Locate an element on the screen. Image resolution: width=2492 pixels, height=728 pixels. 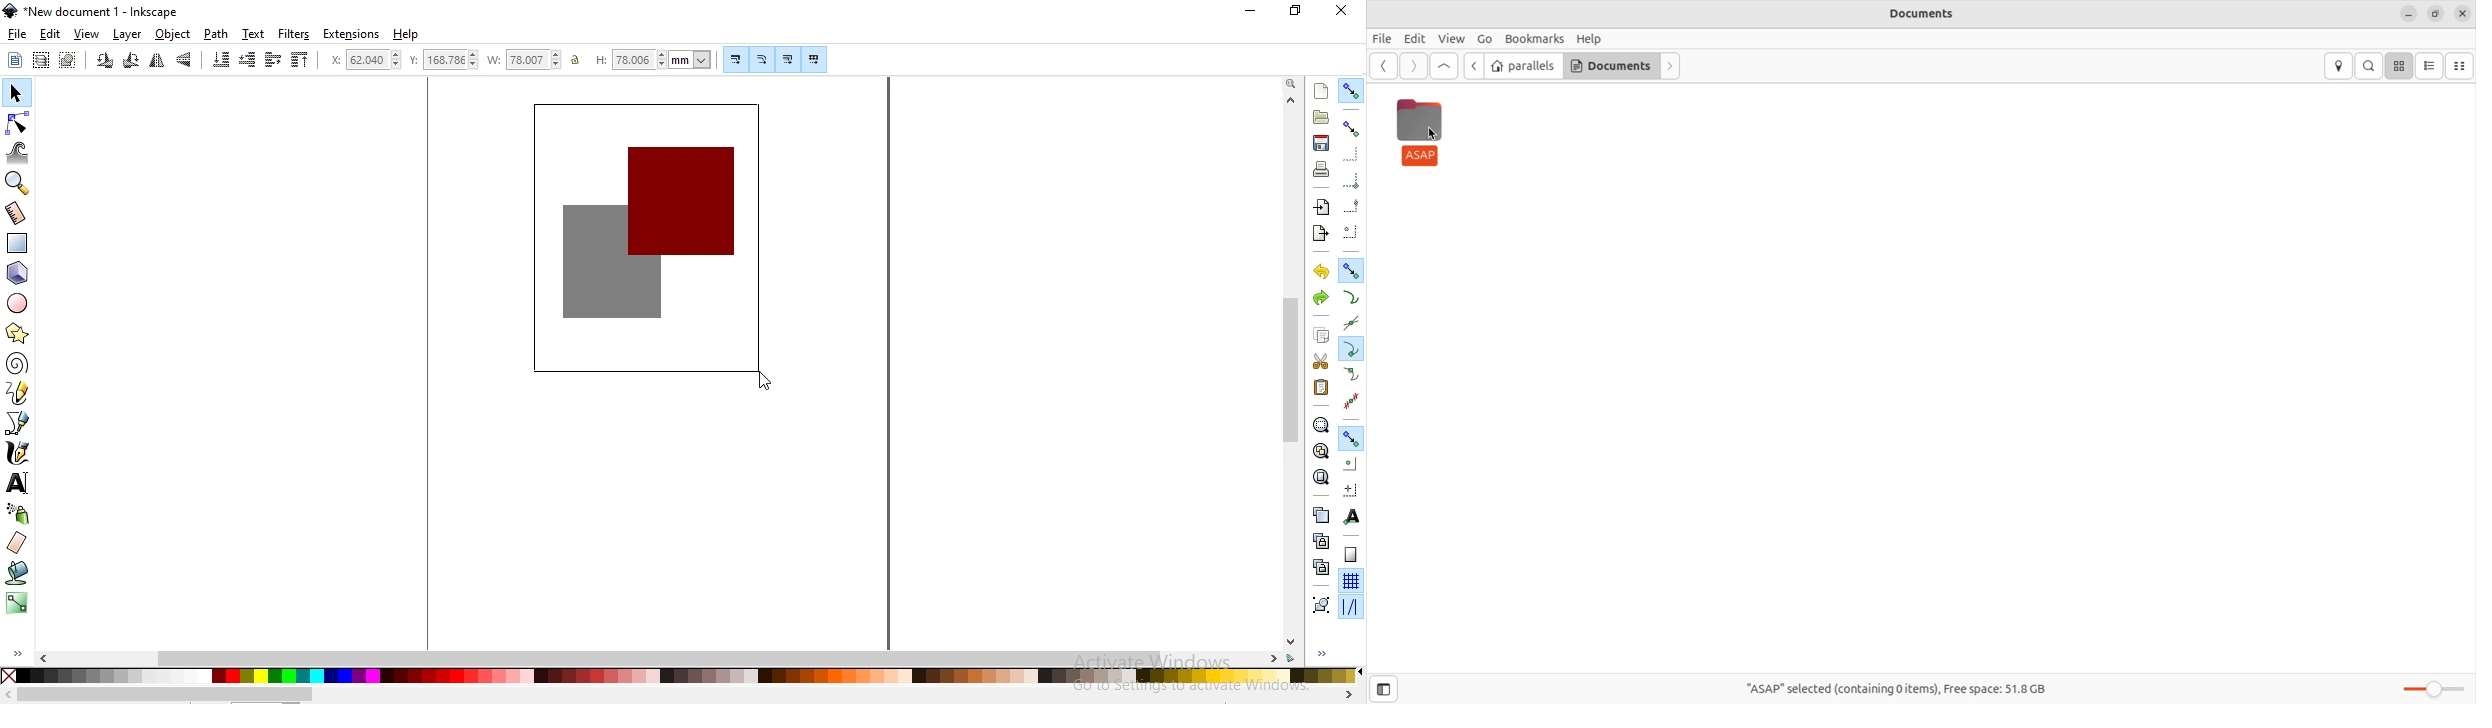
scale stroke width by same proportion is located at coordinates (733, 59).